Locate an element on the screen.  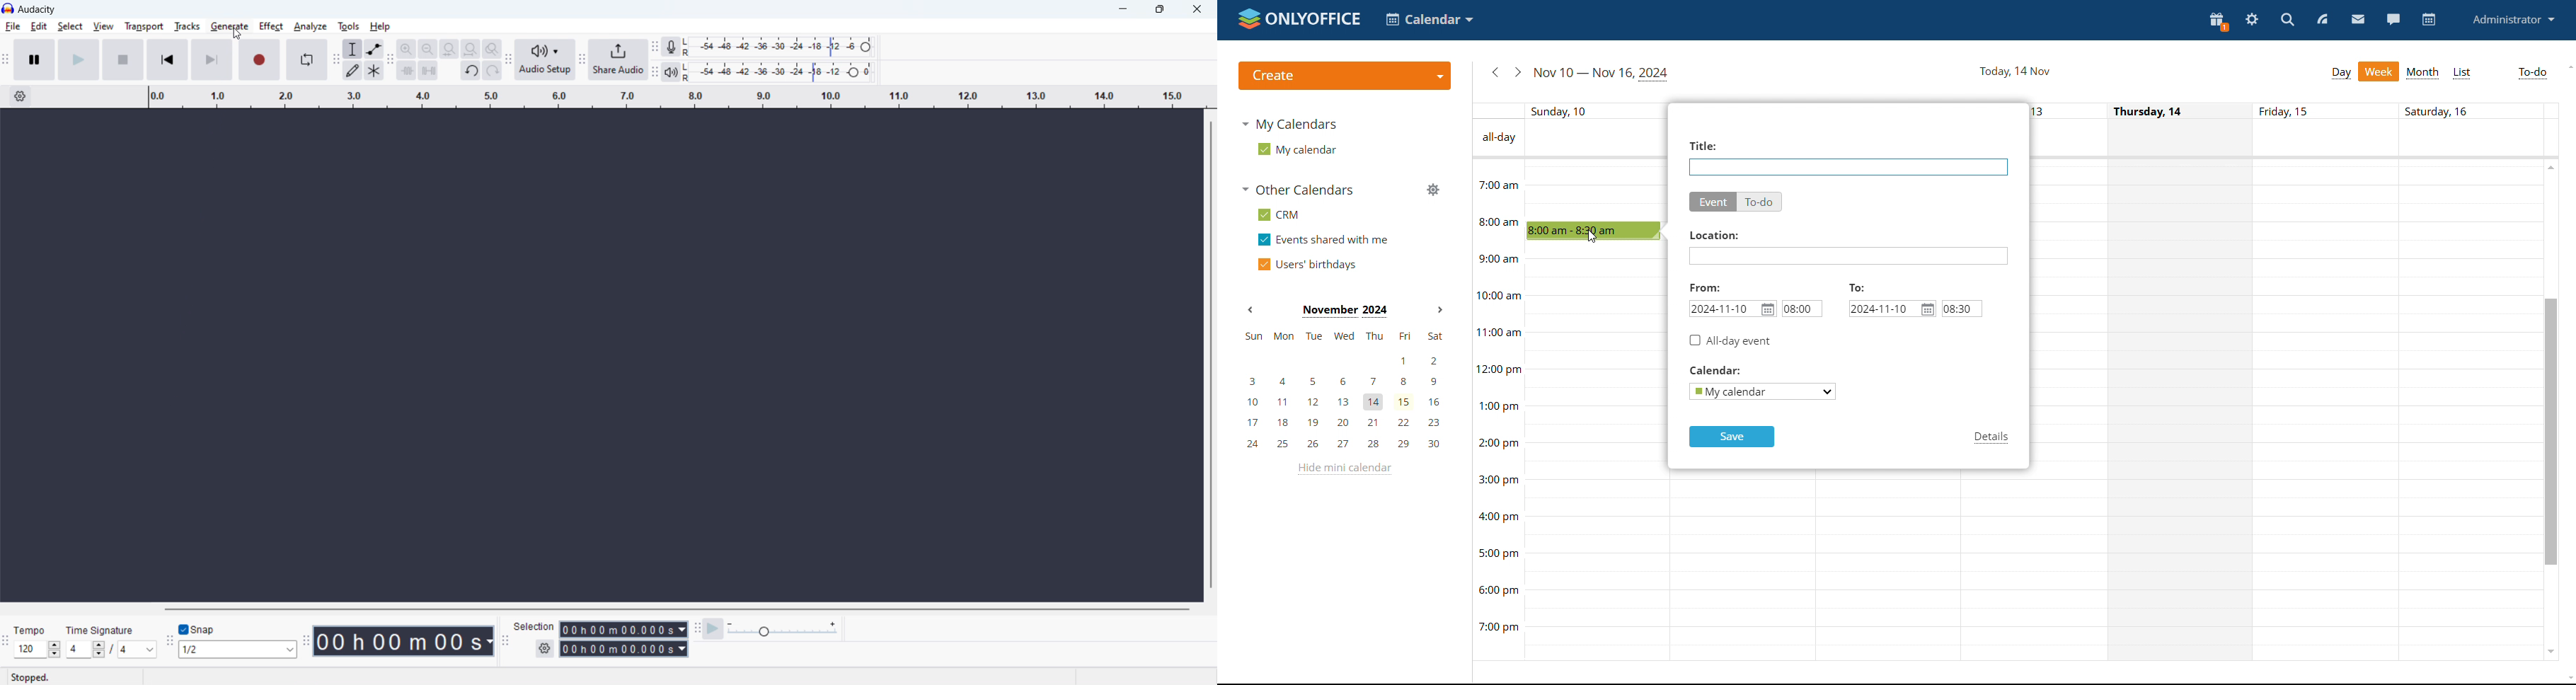
pause is located at coordinates (34, 60).